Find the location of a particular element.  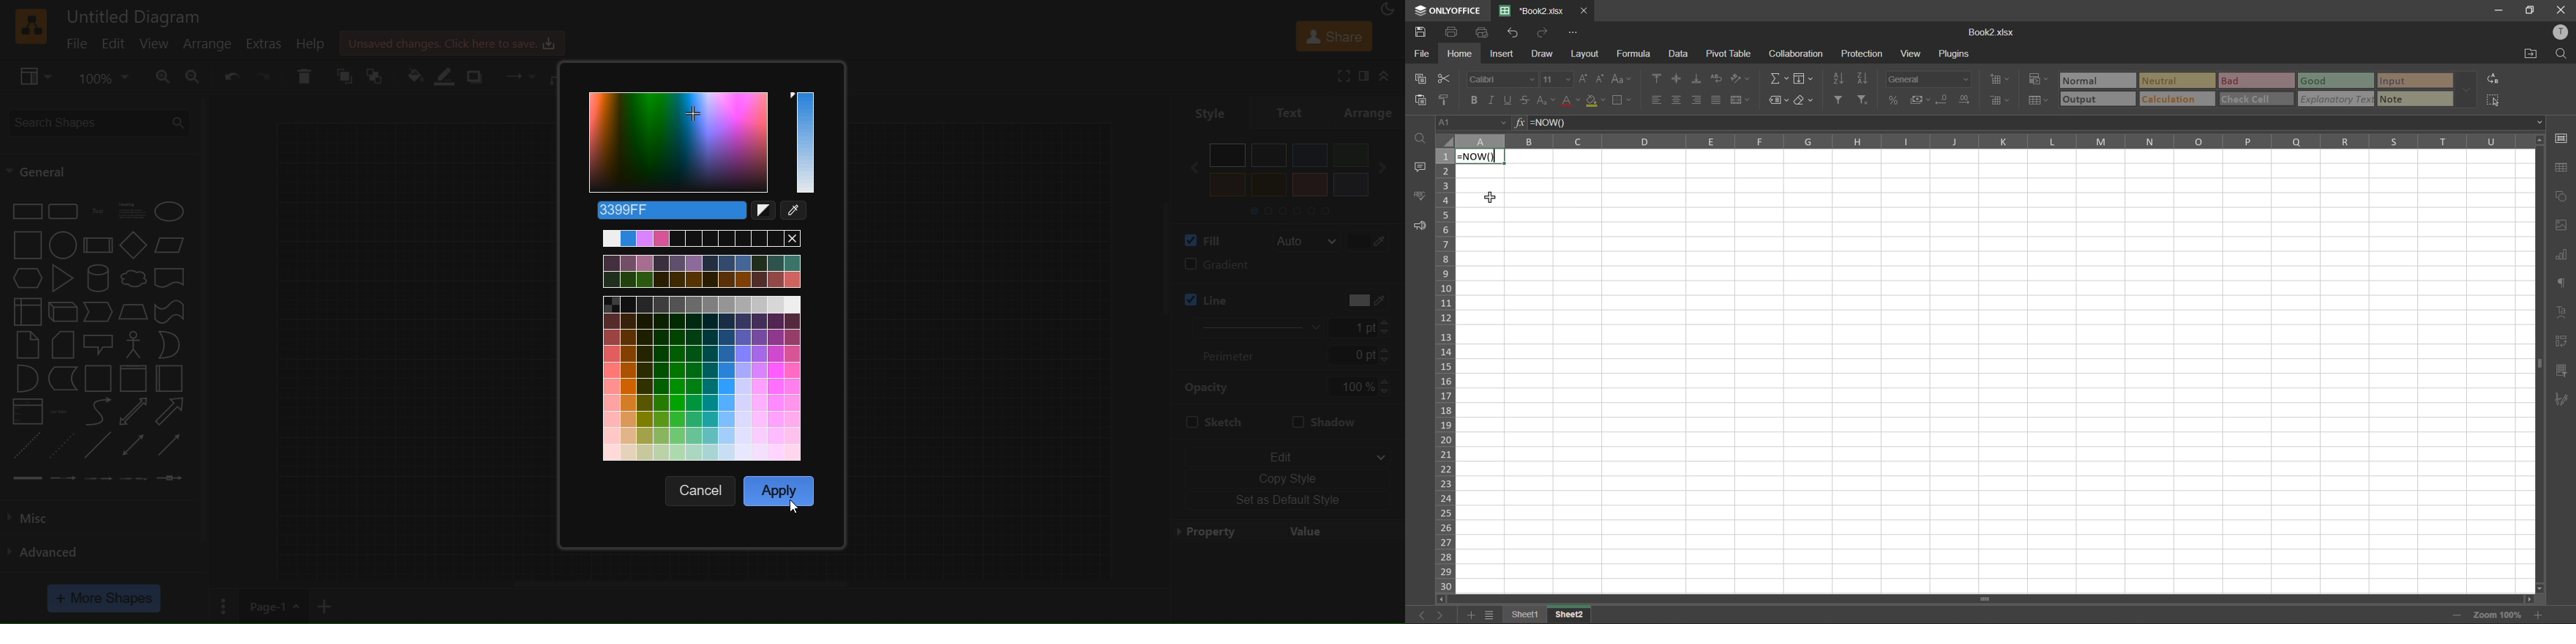

parallelogram is located at coordinates (173, 245).